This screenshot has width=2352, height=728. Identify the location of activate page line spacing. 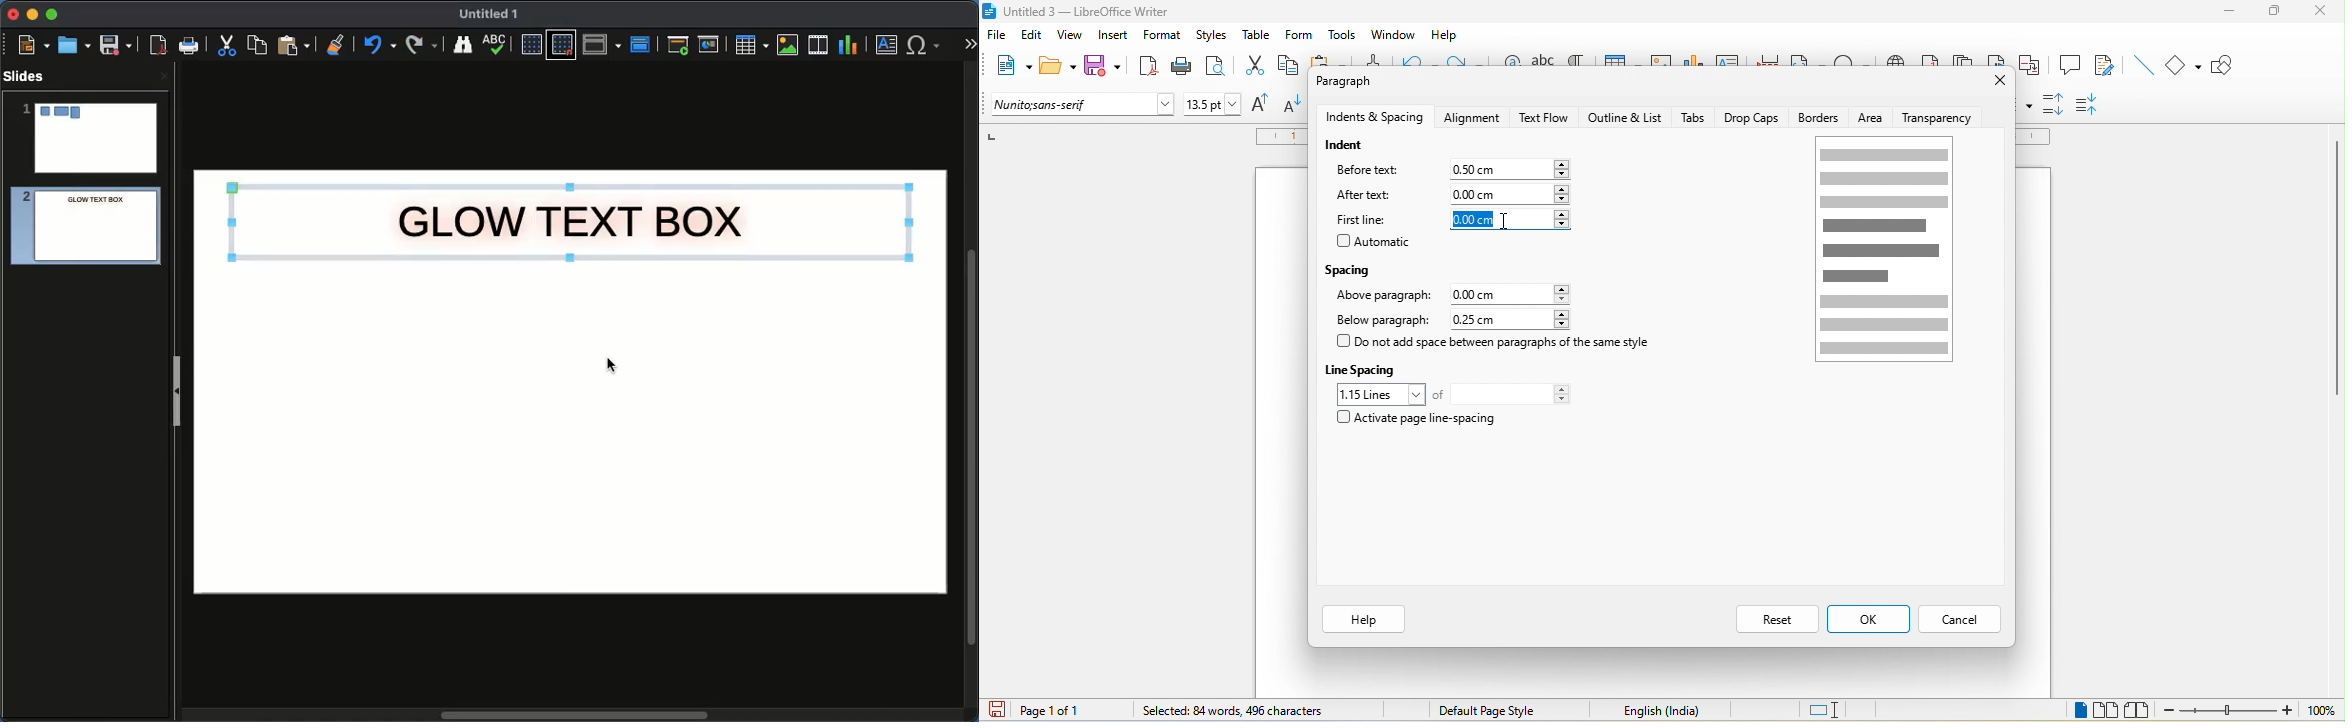
(1429, 420).